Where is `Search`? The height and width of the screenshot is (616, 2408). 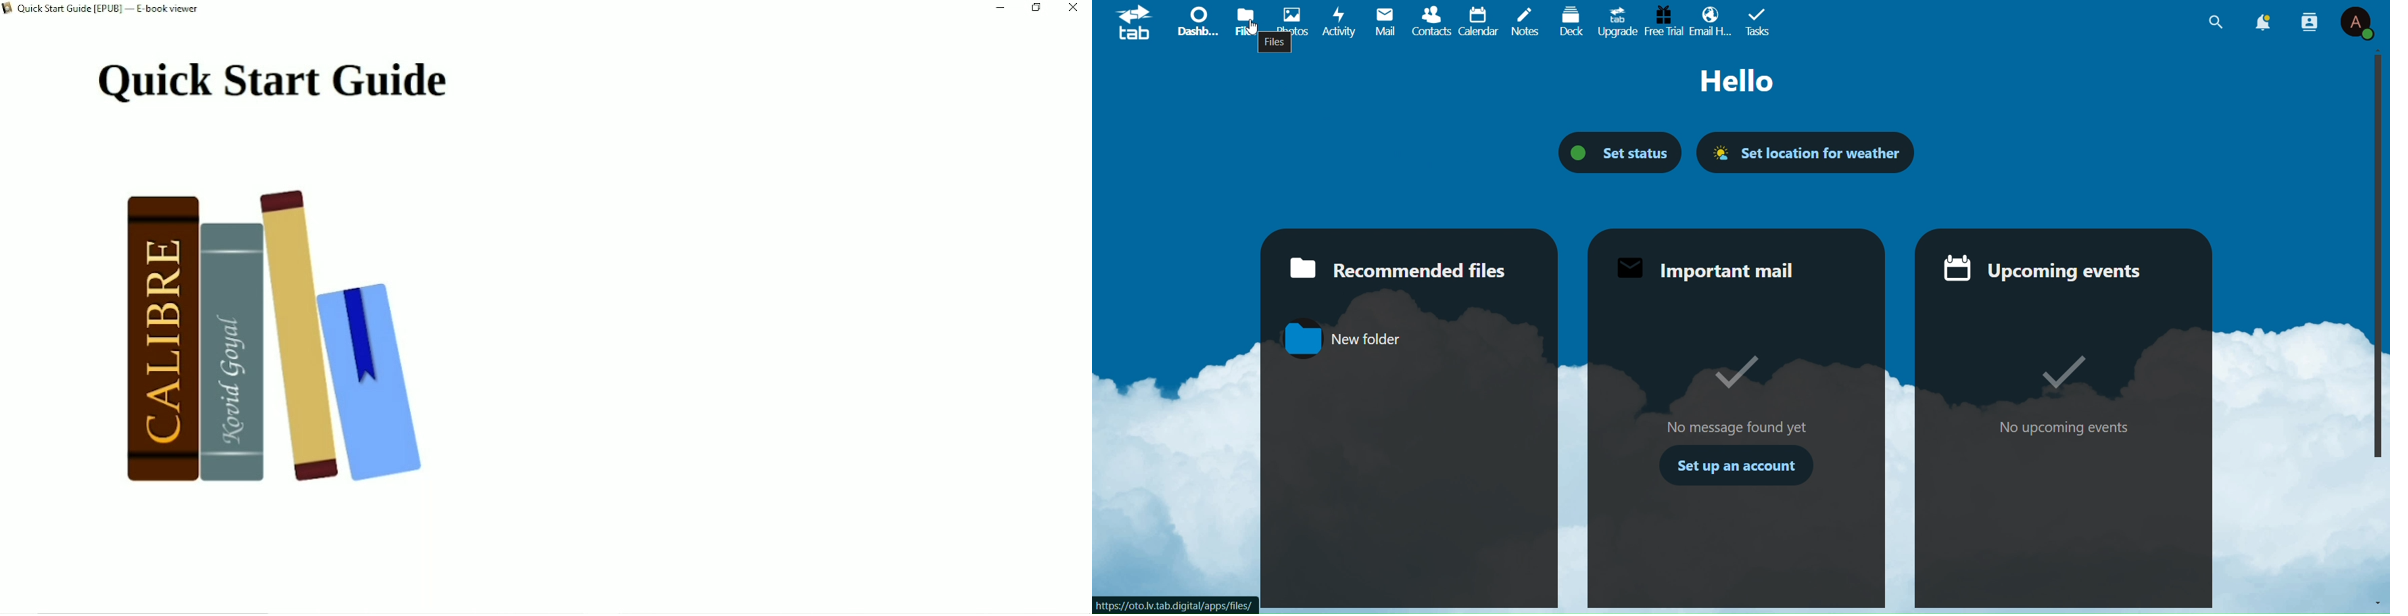 Search is located at coordinates (2213, 23).